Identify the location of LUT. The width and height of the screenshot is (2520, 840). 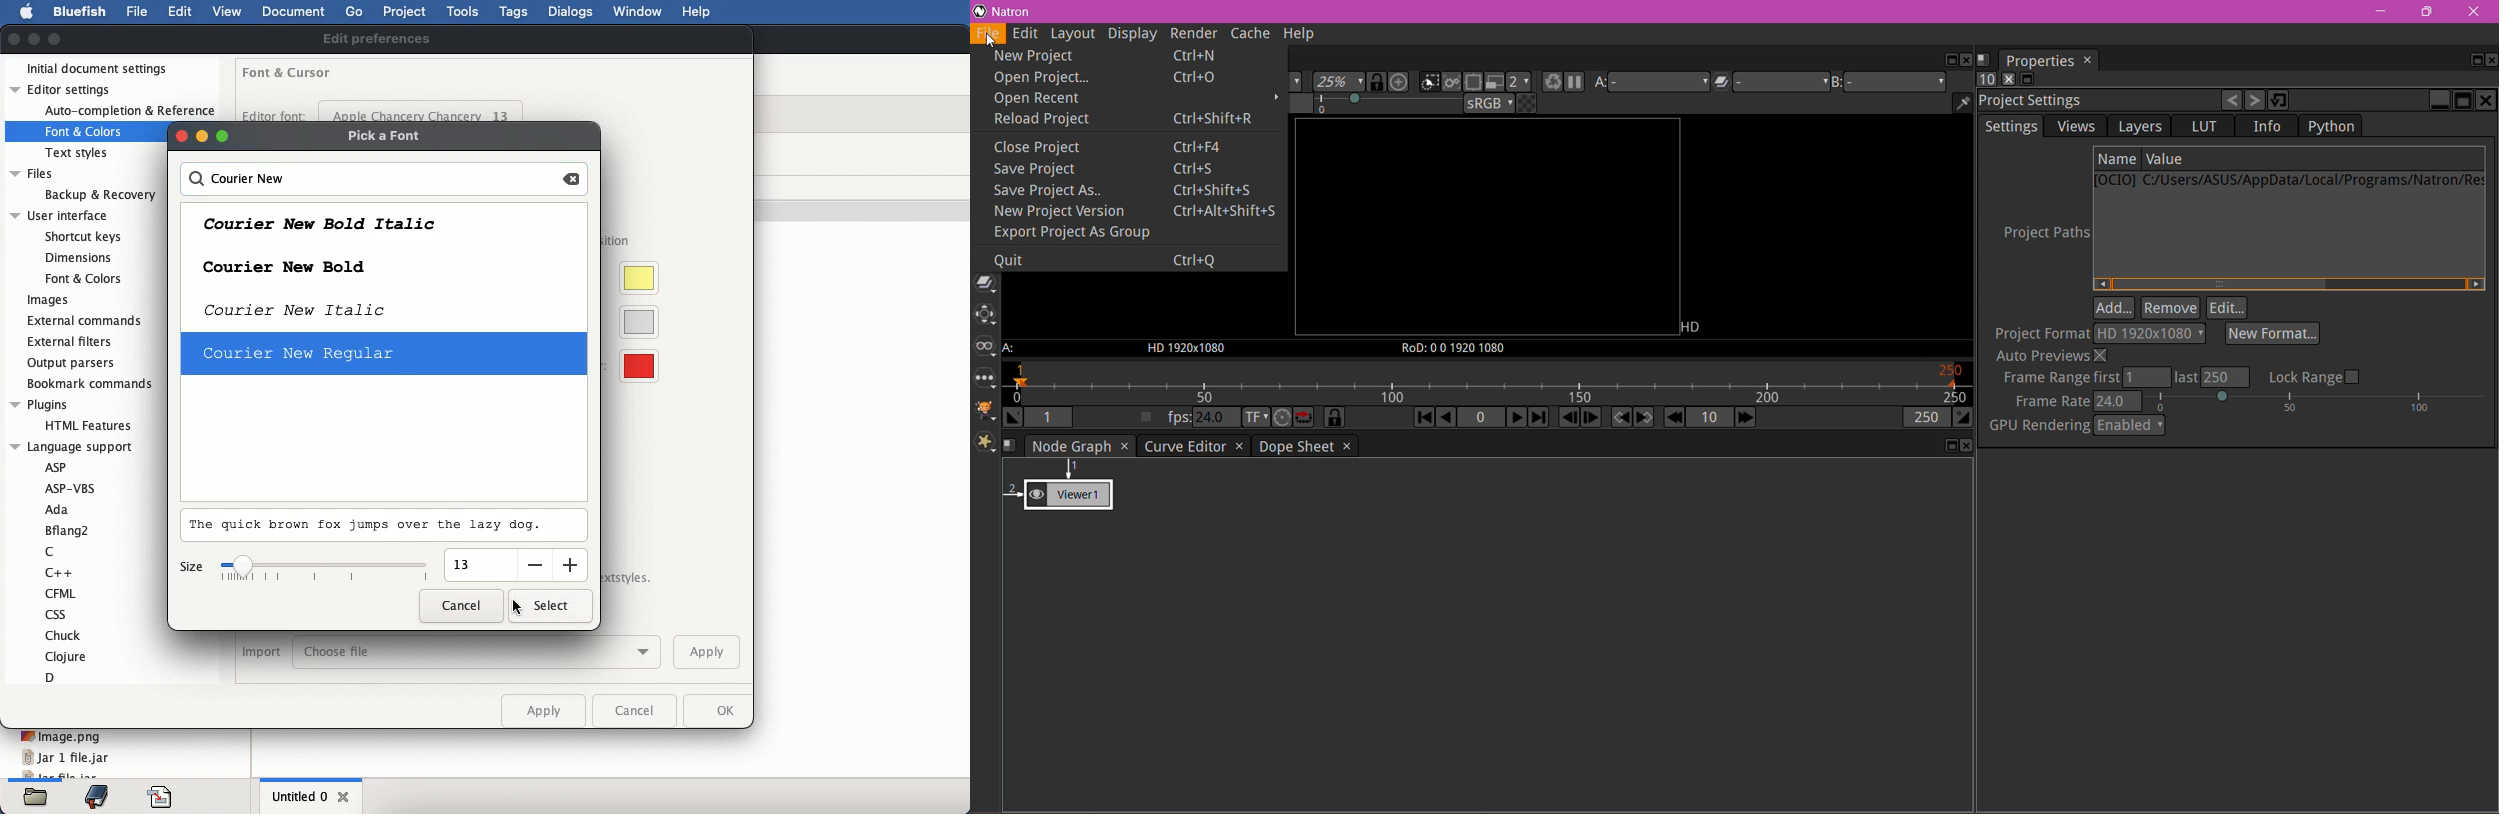
(2205, 126).